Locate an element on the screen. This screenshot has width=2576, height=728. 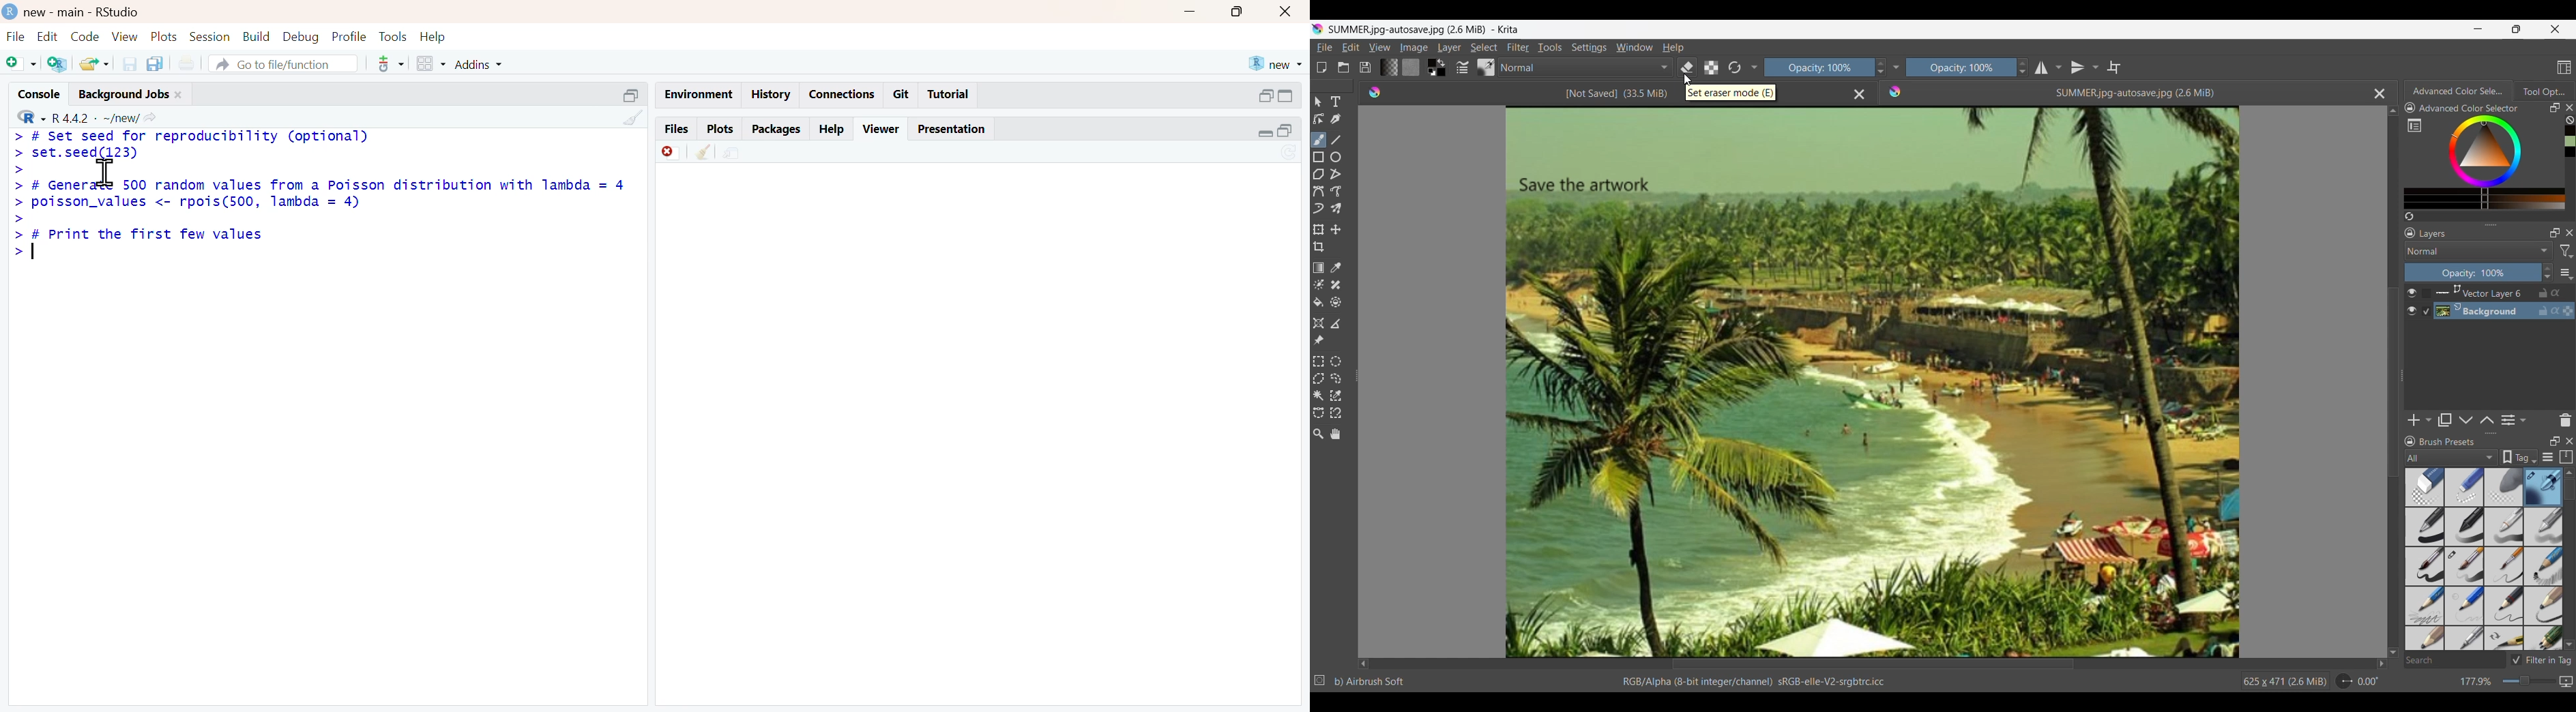
Filter options is located at coordinates (2567, 251).